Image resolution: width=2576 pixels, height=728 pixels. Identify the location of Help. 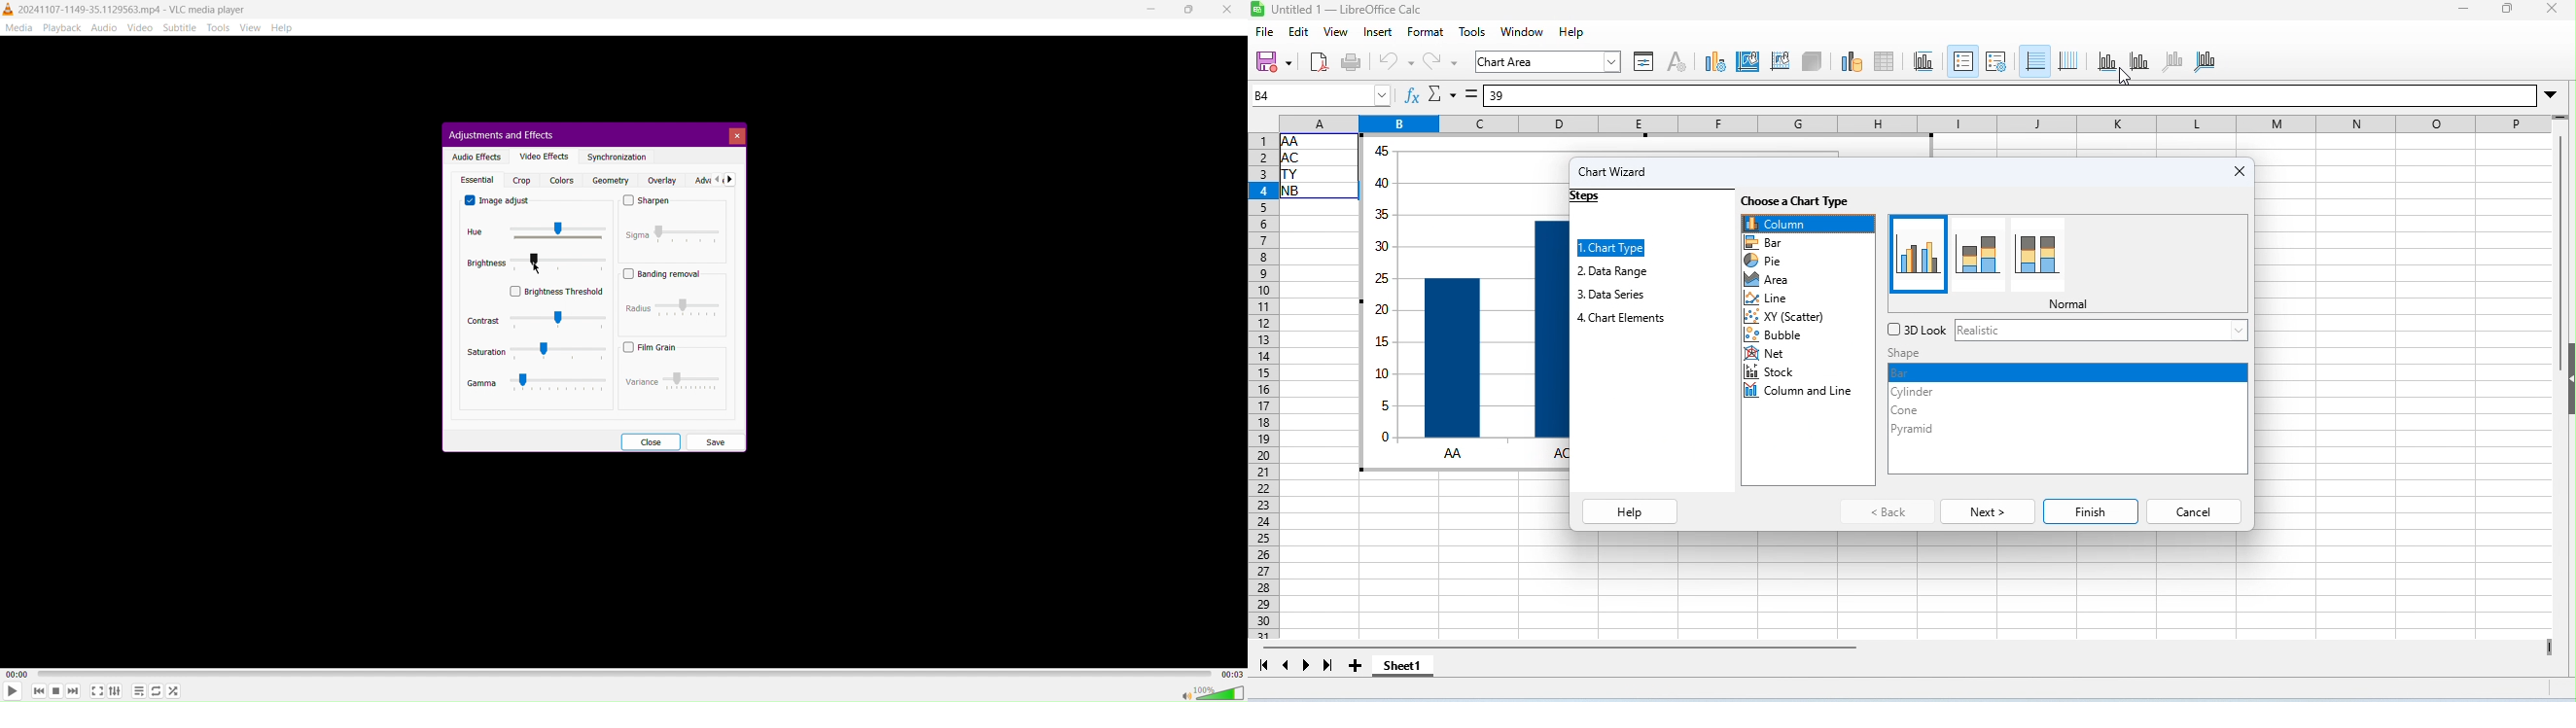
(287, 28).